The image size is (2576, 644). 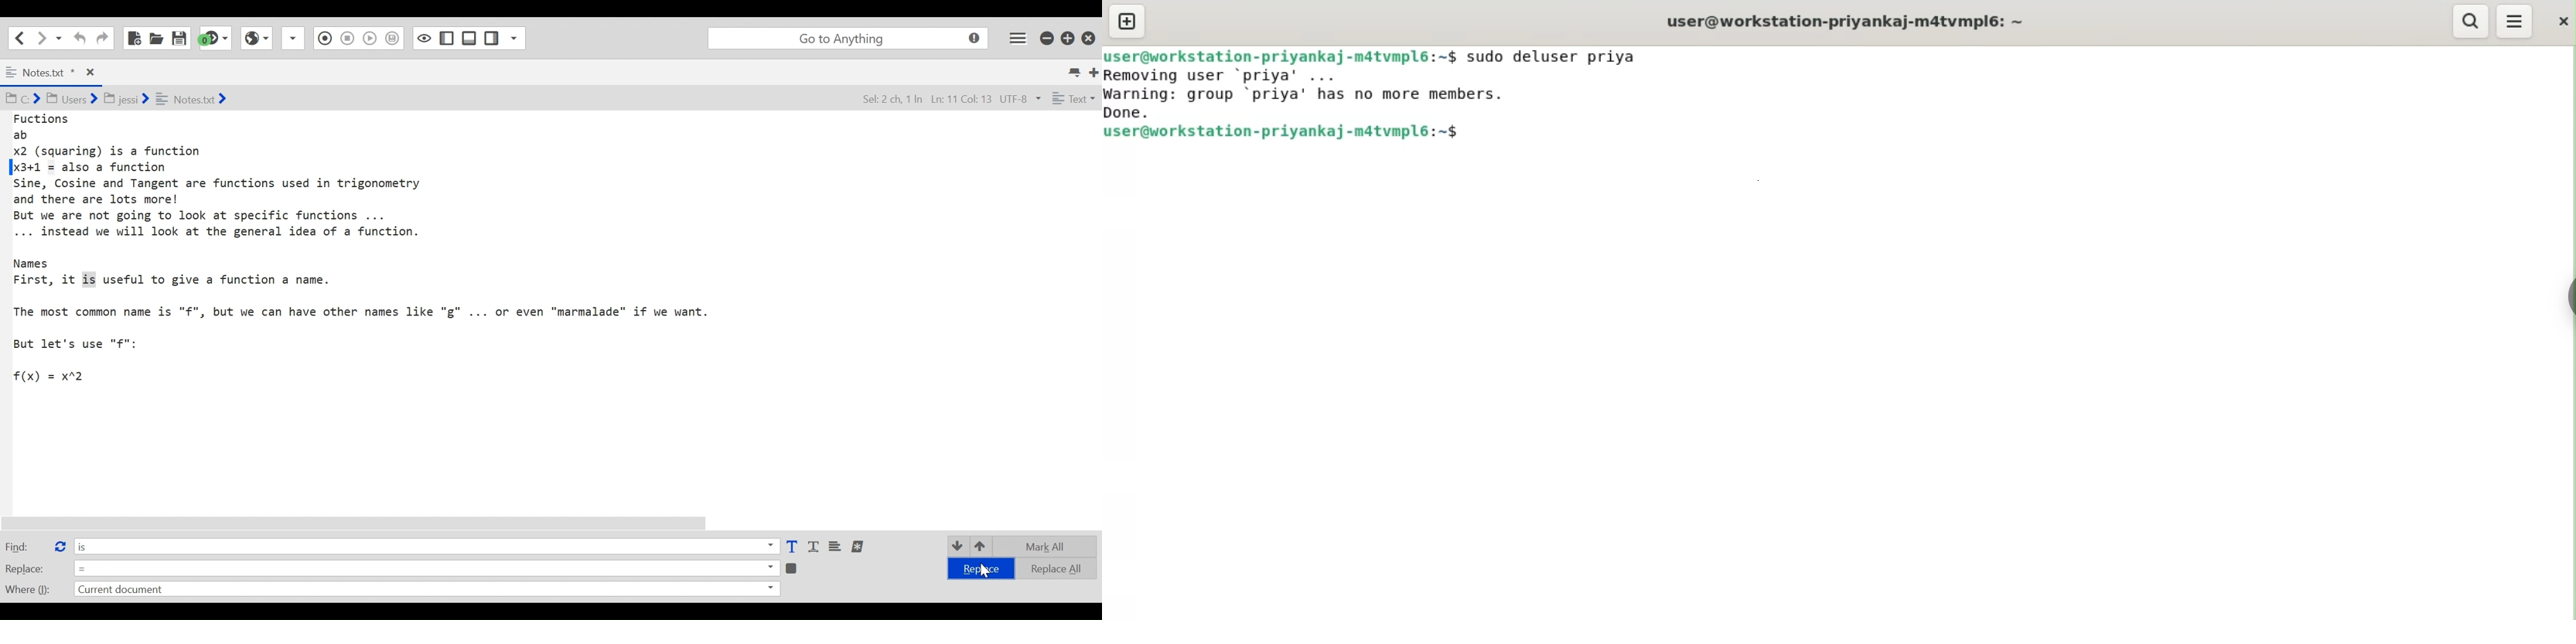 I want to click on Removing user 'priya' Warning: group 'priya' has no more members. Done., so click(x=1299, y=96).